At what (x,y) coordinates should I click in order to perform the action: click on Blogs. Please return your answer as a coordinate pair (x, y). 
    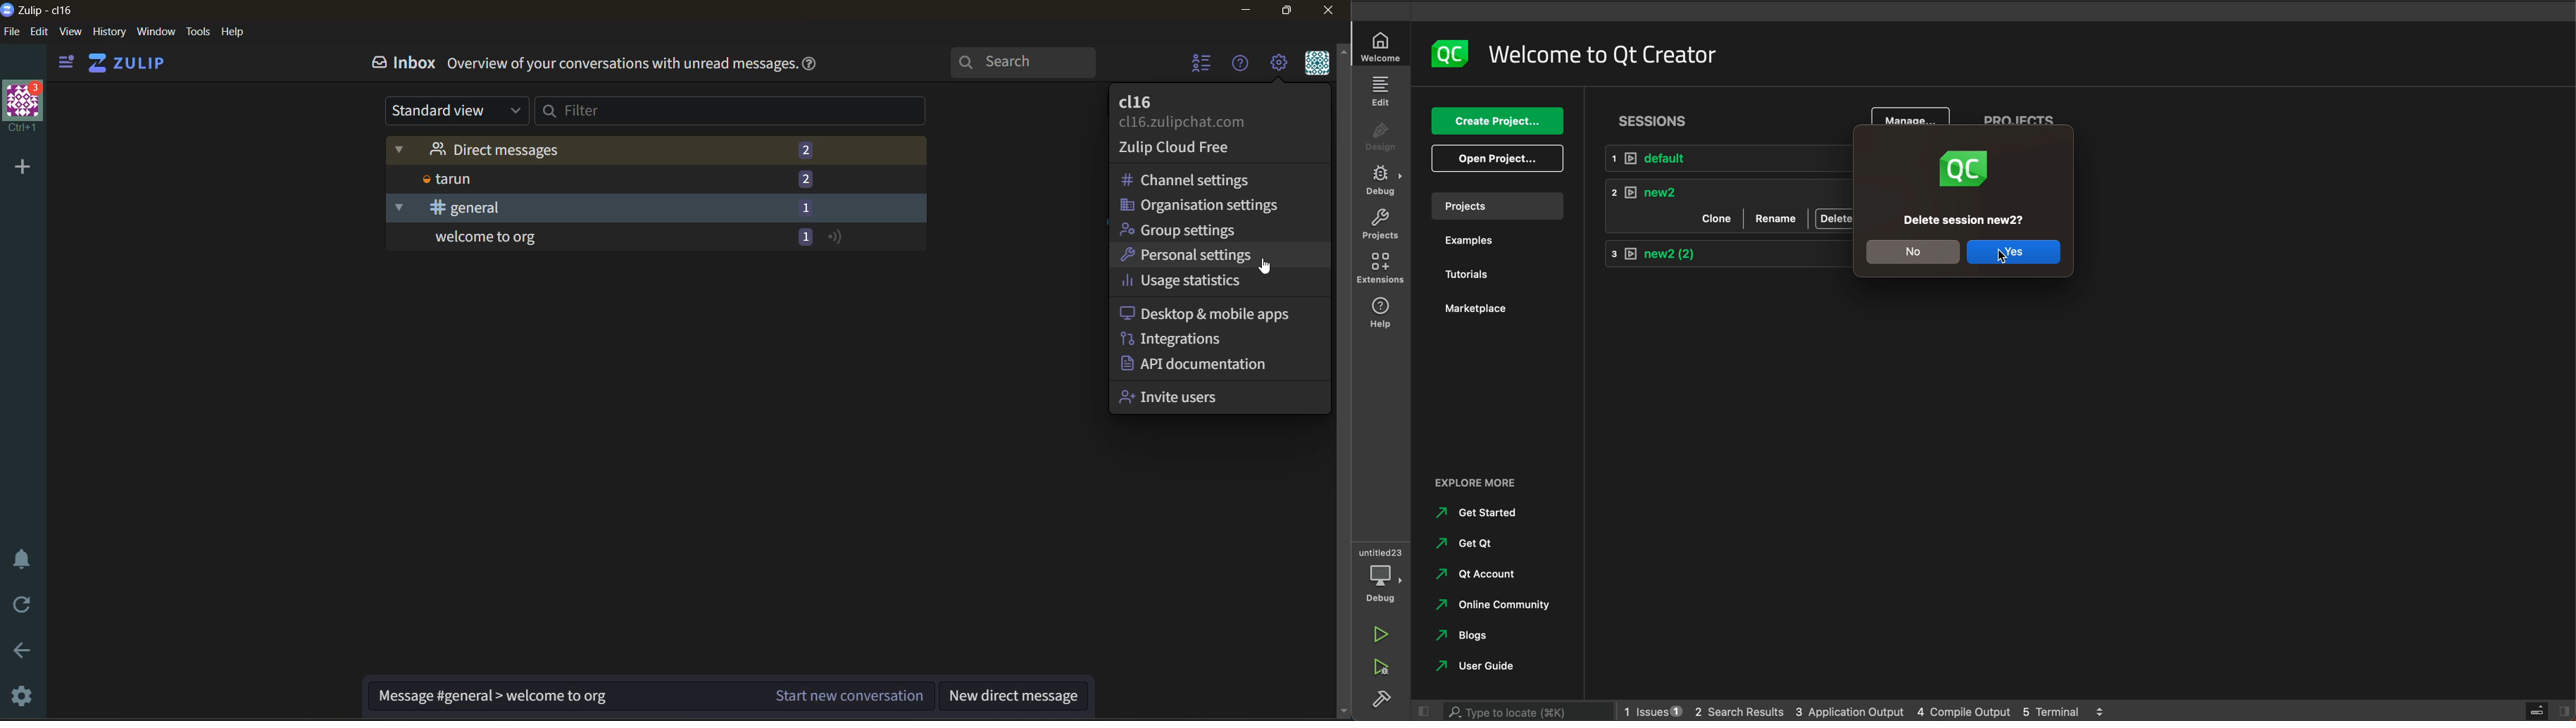
    Looking at the image, I should click on (1467, 638).